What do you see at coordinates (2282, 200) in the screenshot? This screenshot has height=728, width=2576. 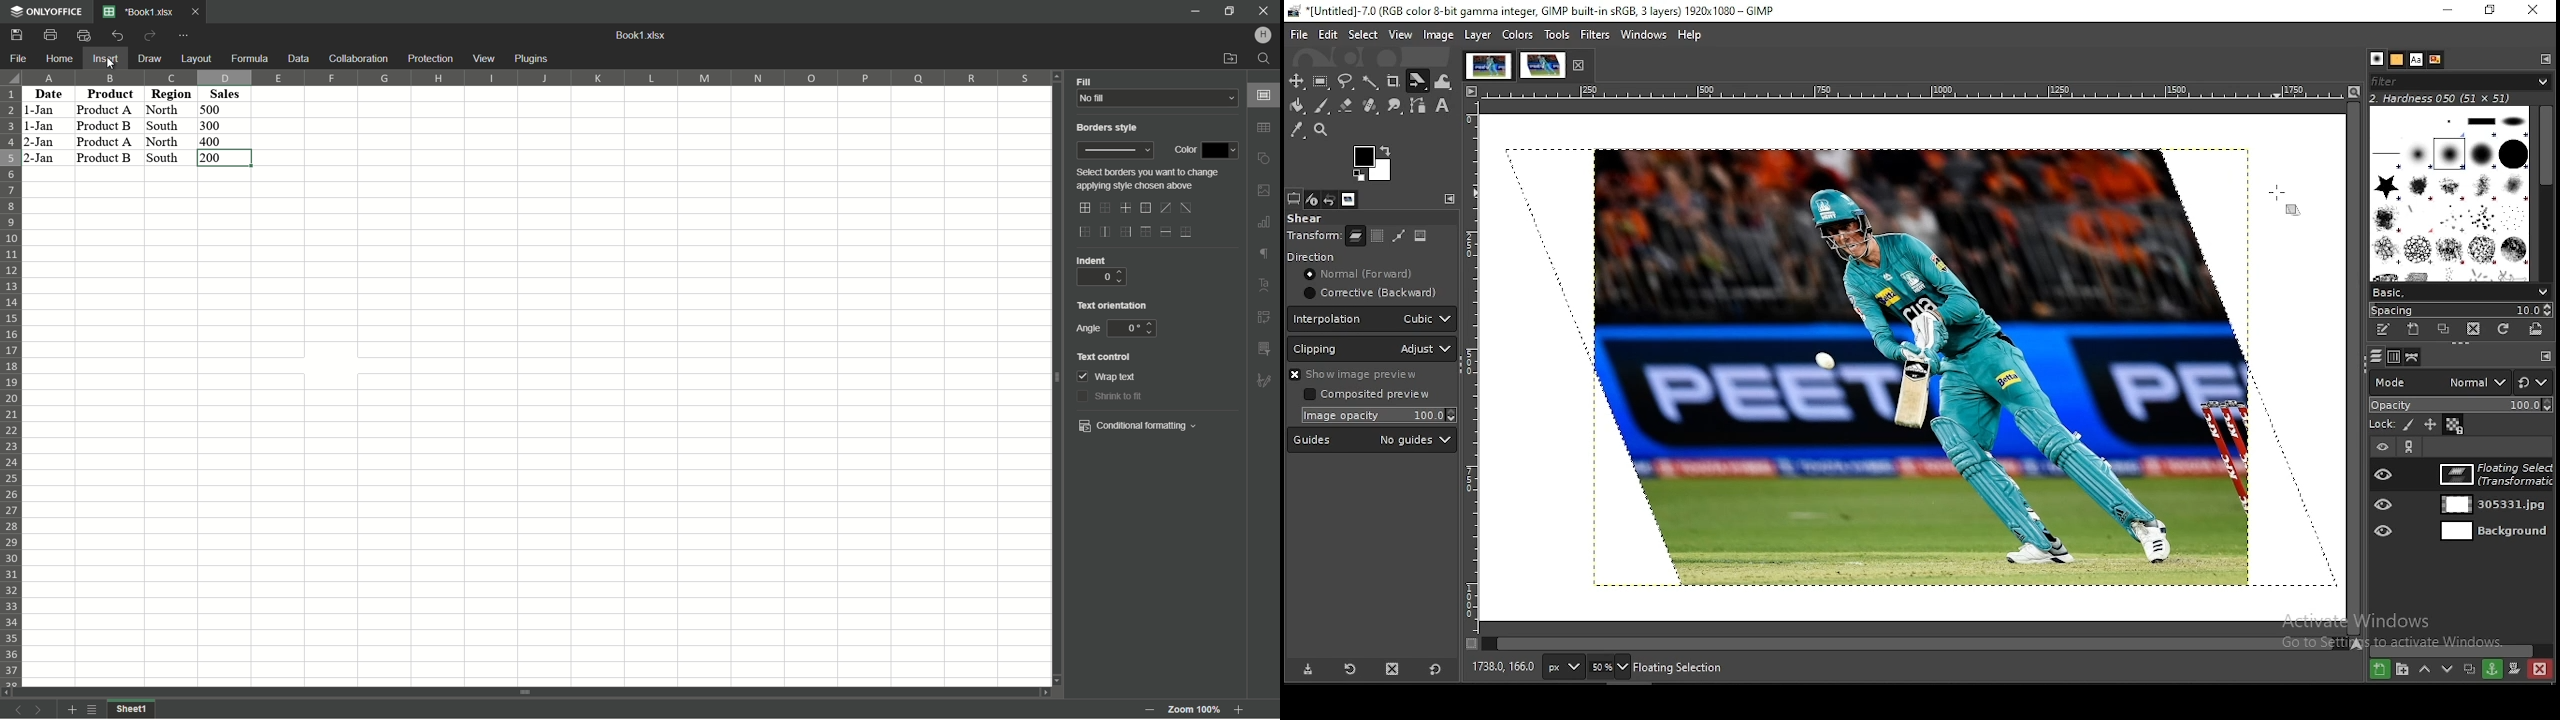 I see `mouse pointer` at bounding box center [2282, 200].